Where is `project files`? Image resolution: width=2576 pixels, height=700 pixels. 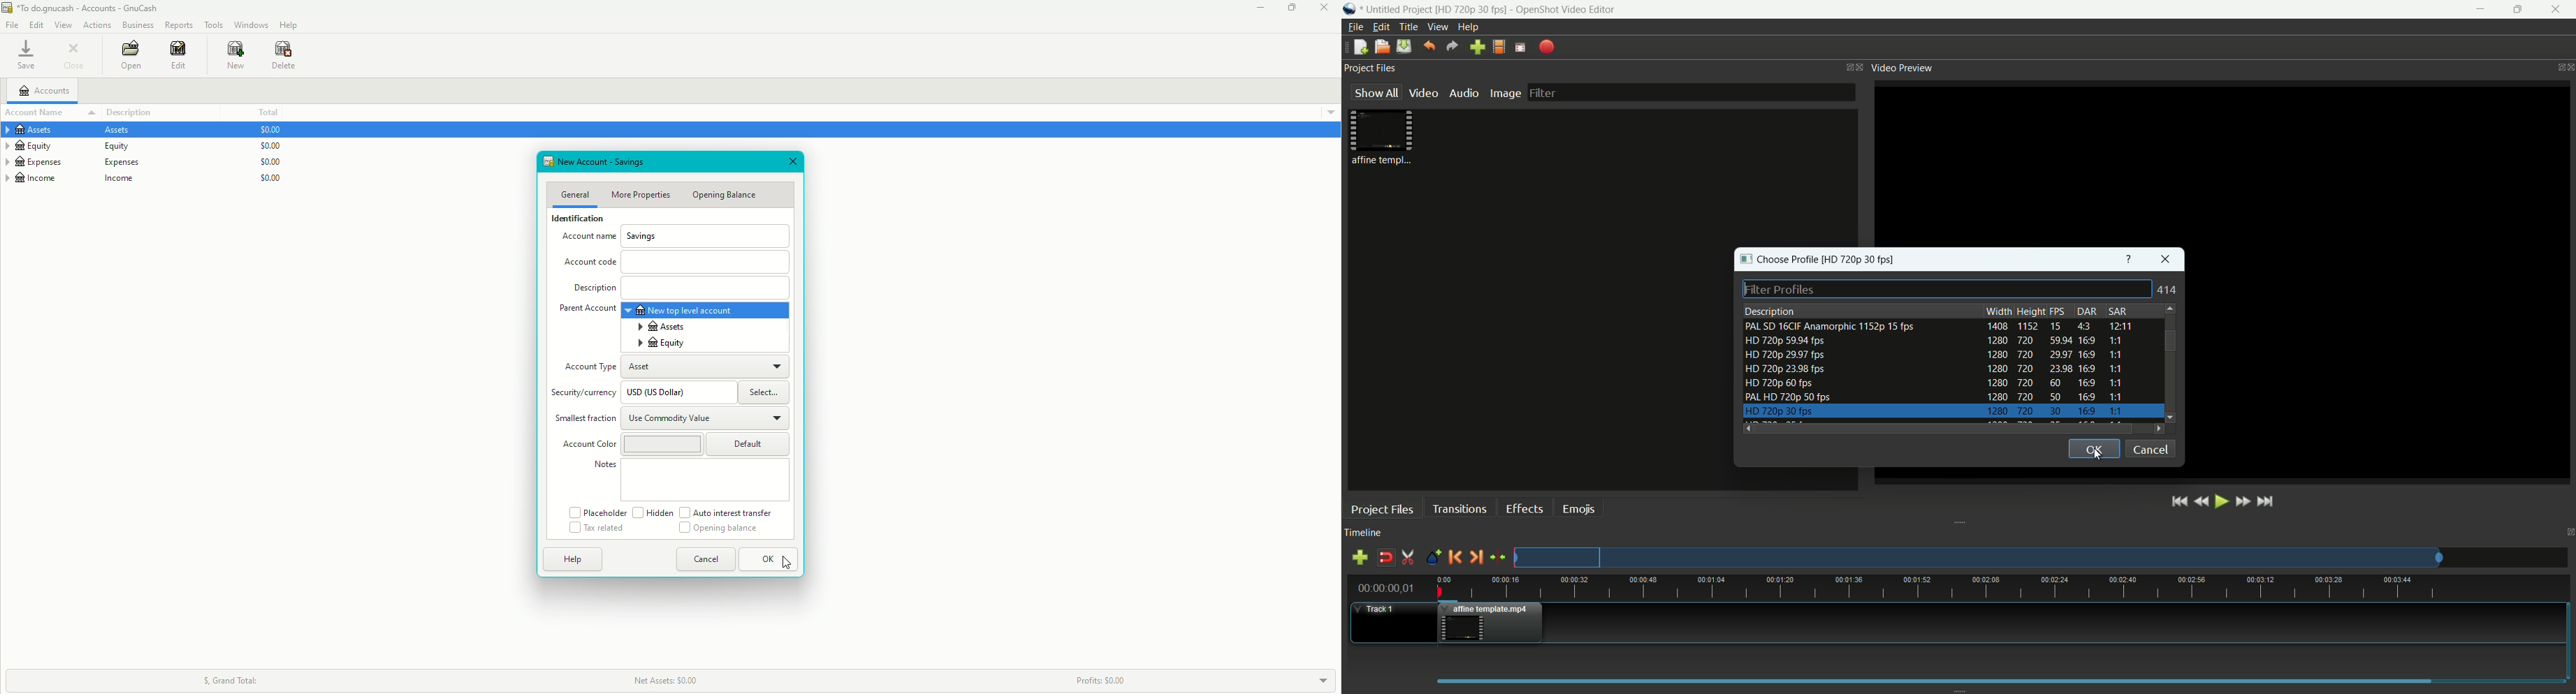
project files is located at coordinates (1381, 510).